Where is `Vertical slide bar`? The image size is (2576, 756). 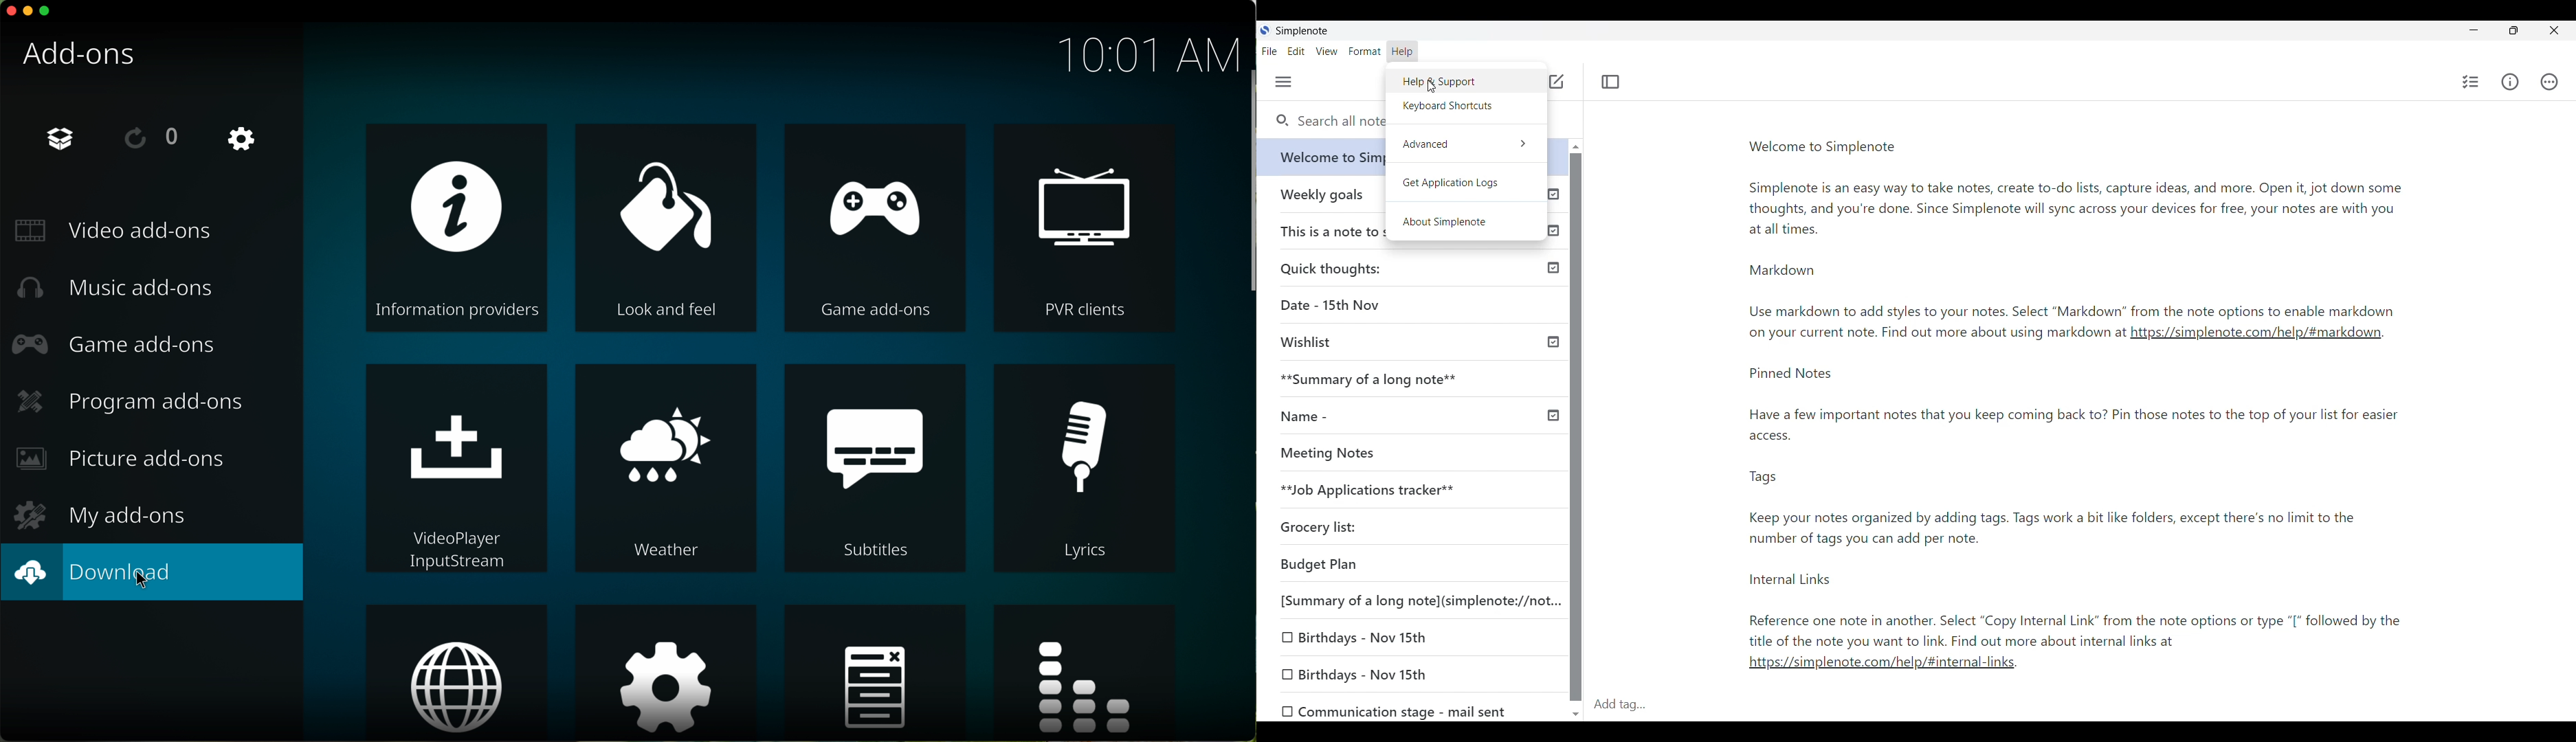 Vertical slide bar is located at coordinates (1575, 427).